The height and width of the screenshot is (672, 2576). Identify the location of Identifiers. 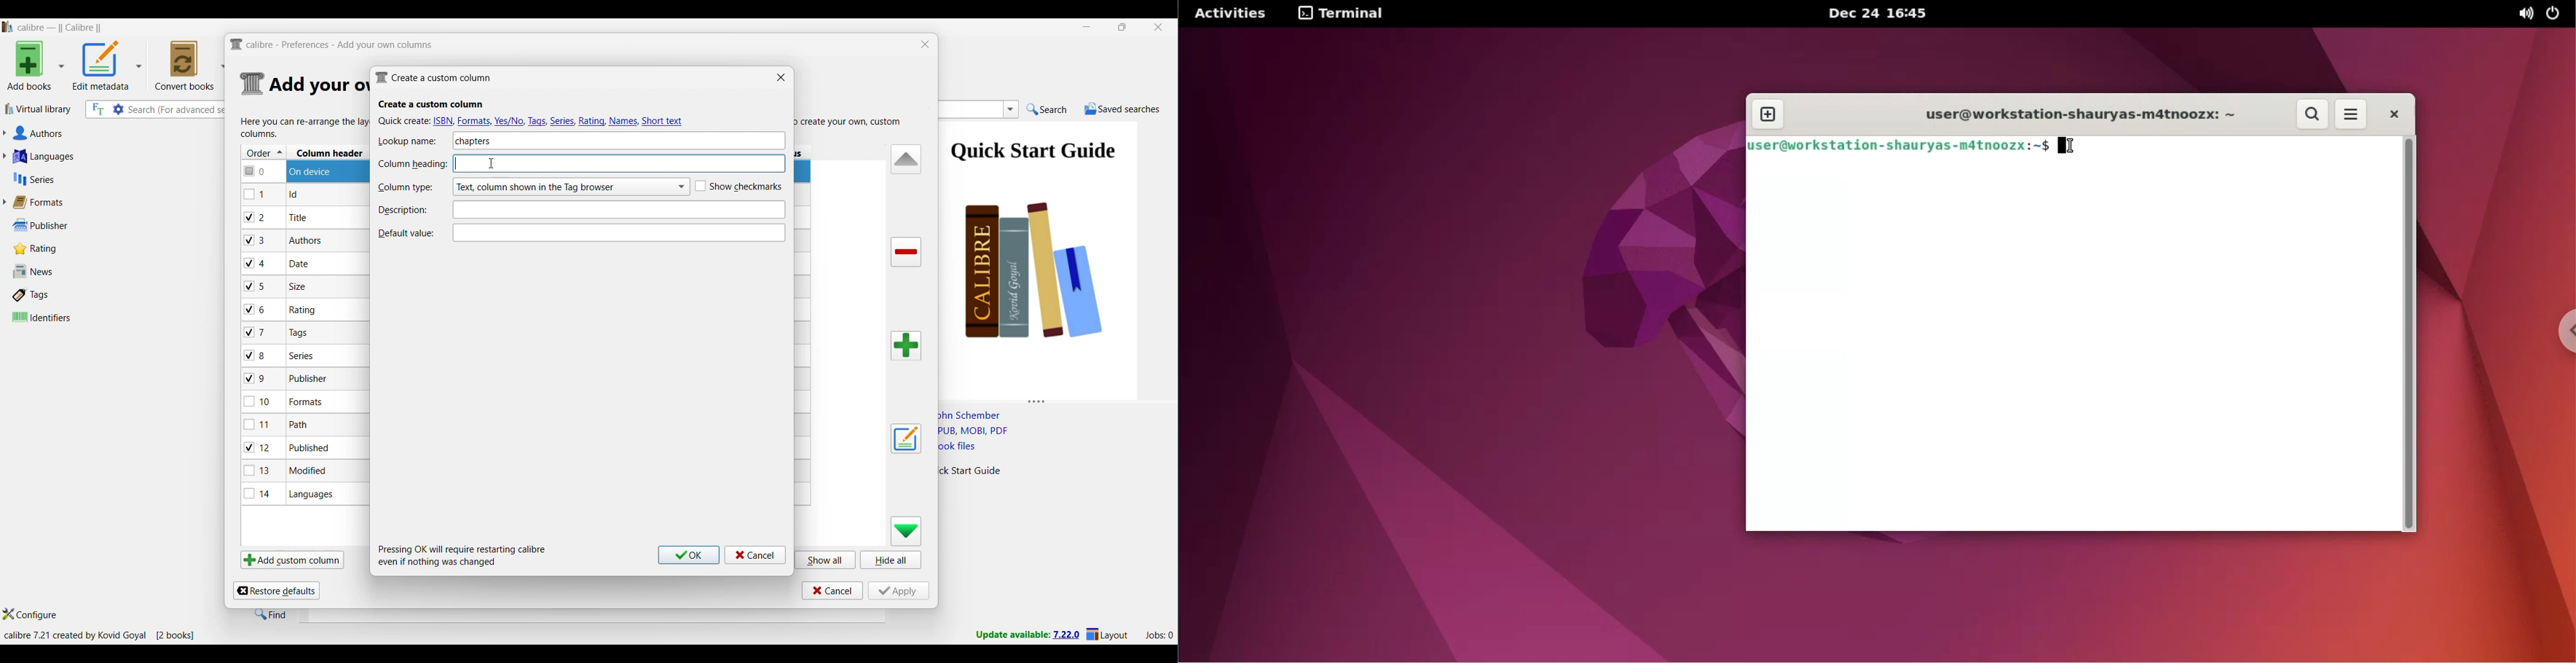
(60, 317).